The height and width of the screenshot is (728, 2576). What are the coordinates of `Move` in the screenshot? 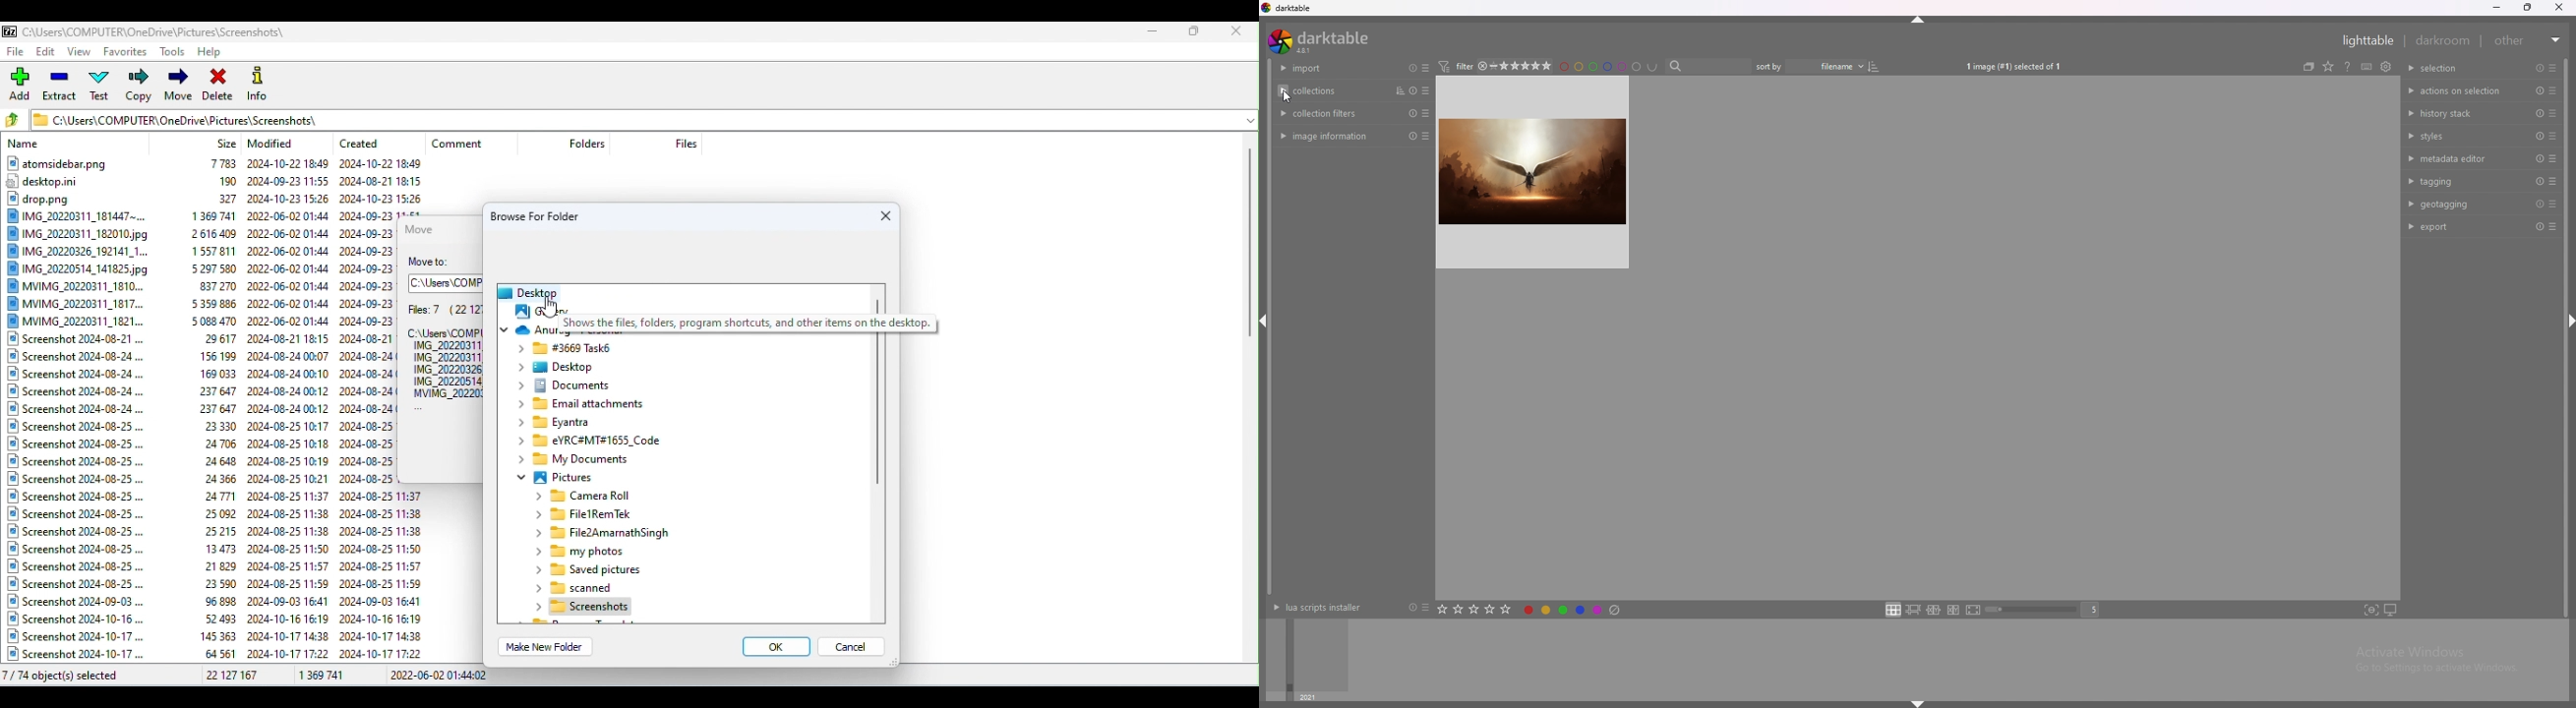 It's located at (178, 87).